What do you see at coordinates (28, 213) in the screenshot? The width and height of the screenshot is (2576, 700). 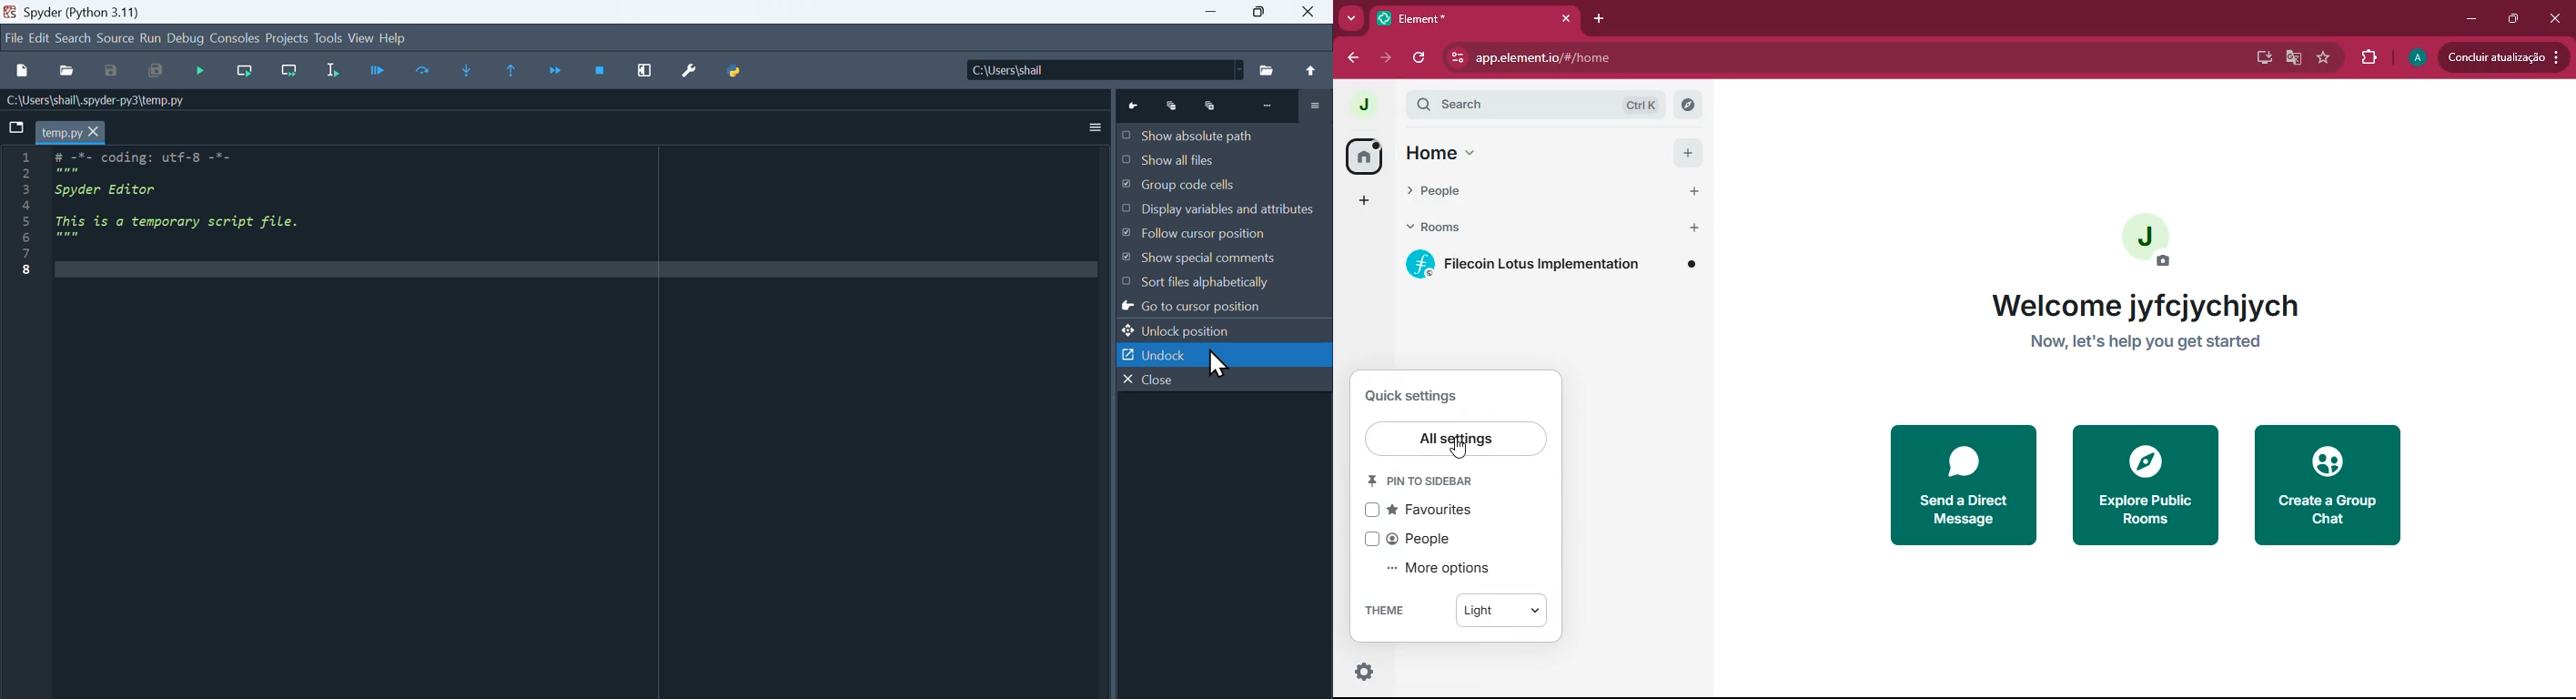 I see `Line Number` at bounding box center [28, 213].